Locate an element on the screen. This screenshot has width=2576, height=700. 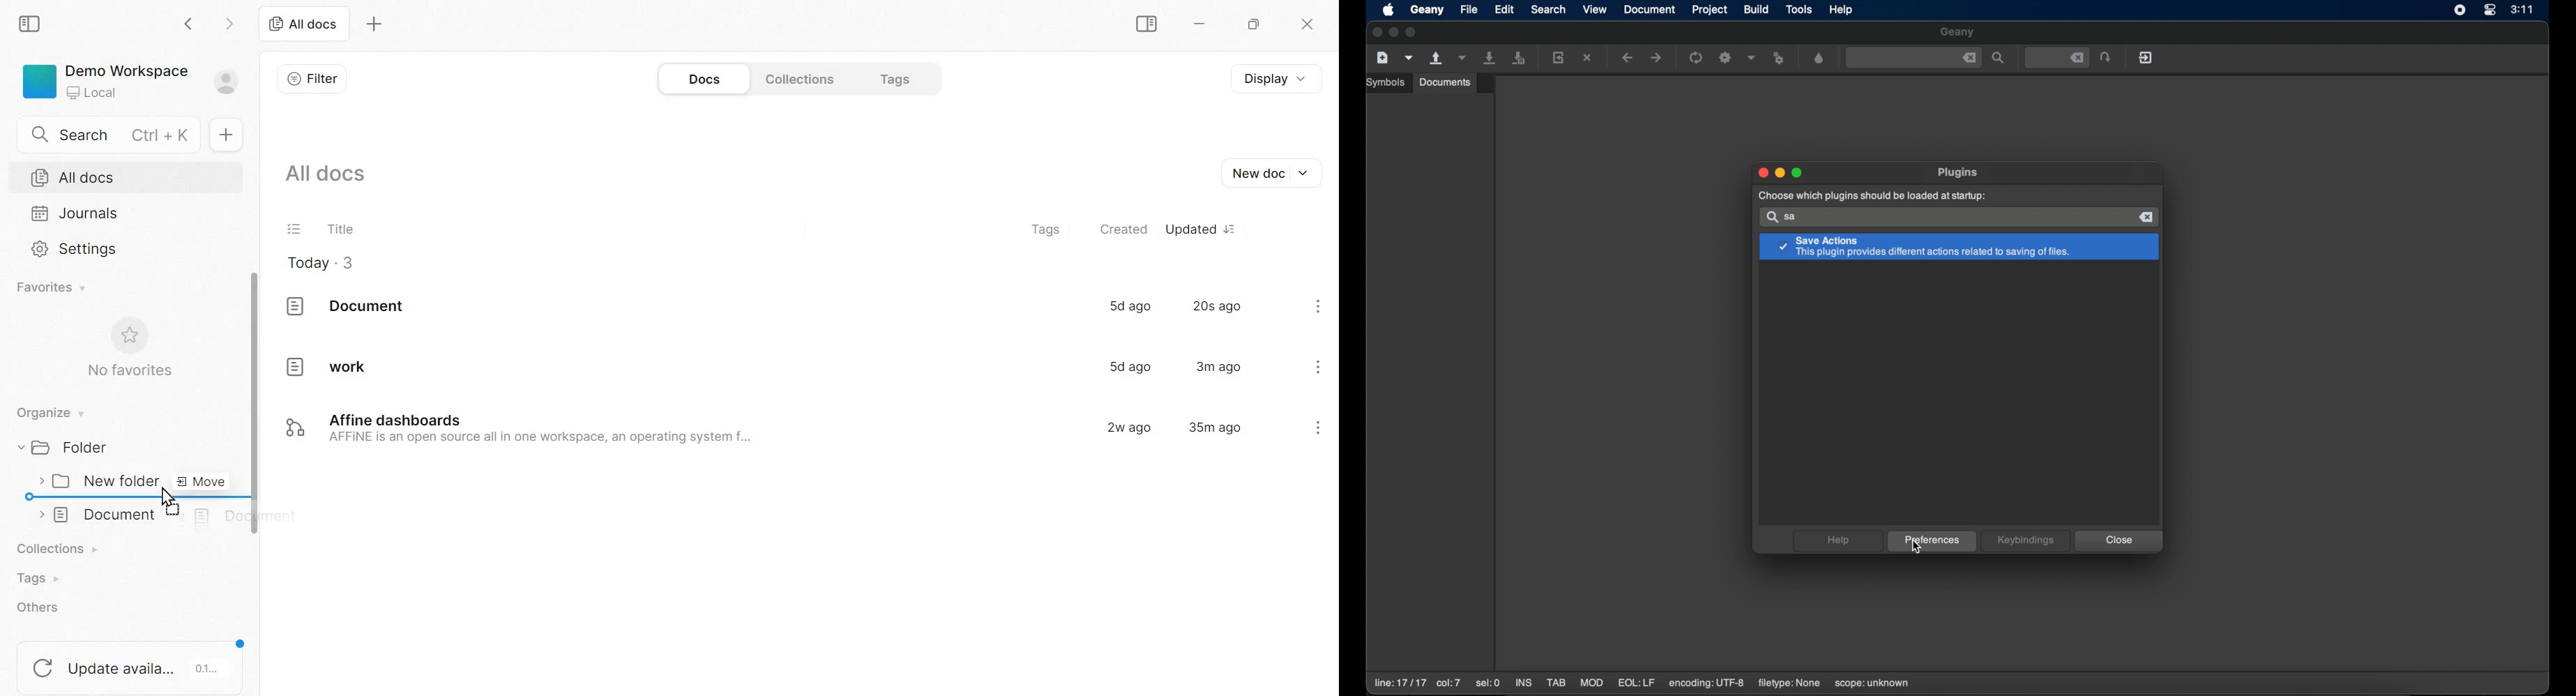
kebab menu is located at coordinates (1317, 426).